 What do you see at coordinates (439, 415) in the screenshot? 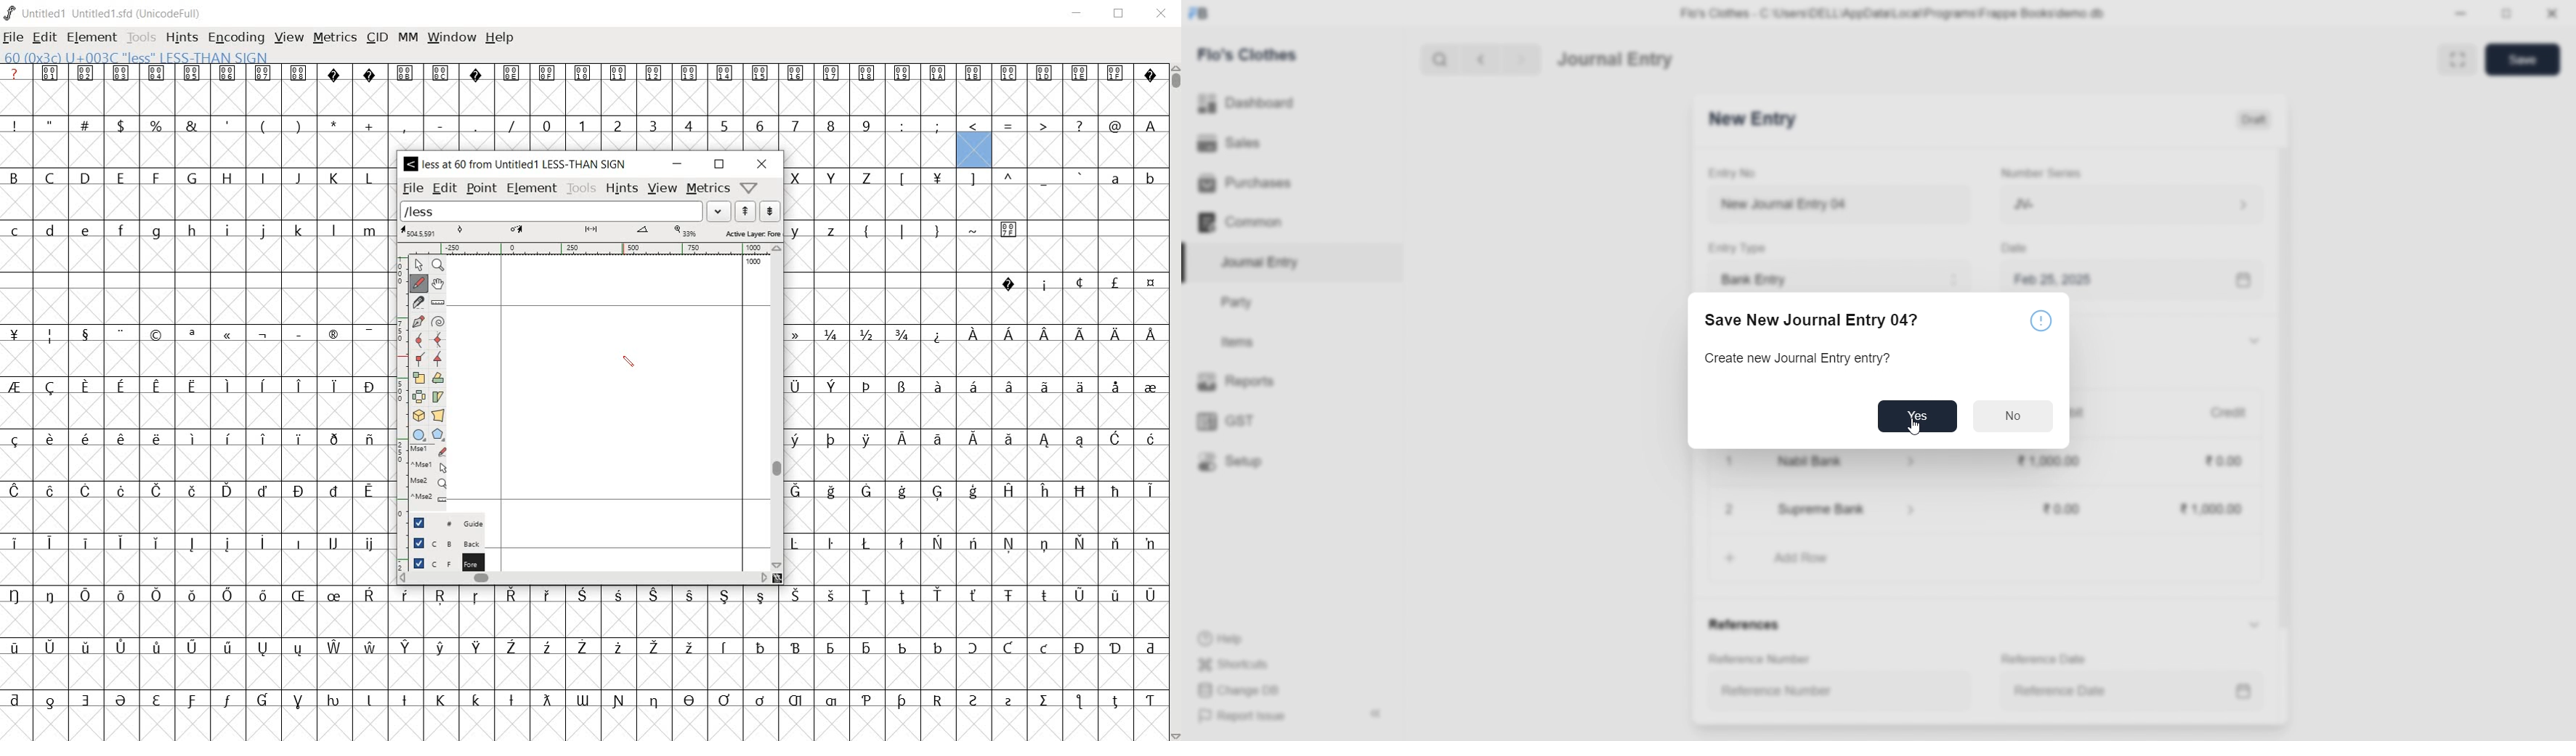
I see `perform a perspective transformation on the selection` at bounding box center [439, 415].